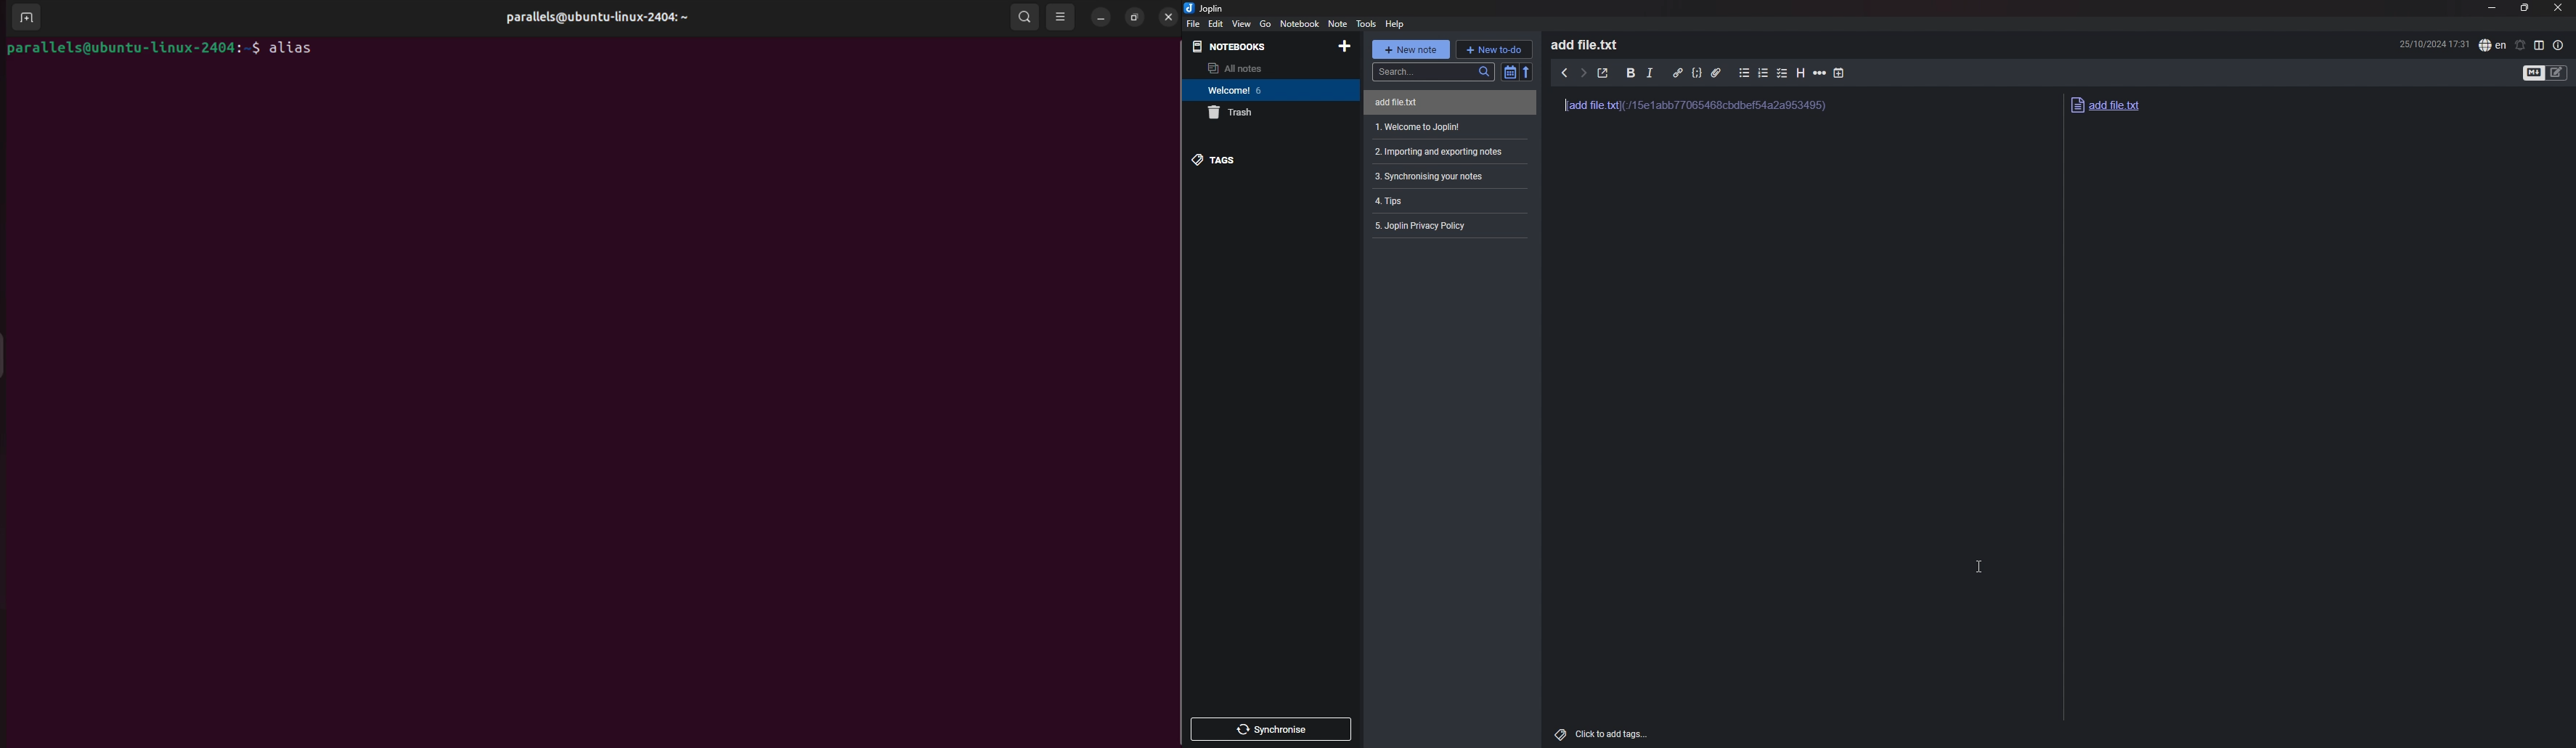 The width and height of the screenshot is (2576, 756). What do you see at coordinates (1257, 68) in the screenshot?
I see `all notes` at bounding box center [1257, 68].